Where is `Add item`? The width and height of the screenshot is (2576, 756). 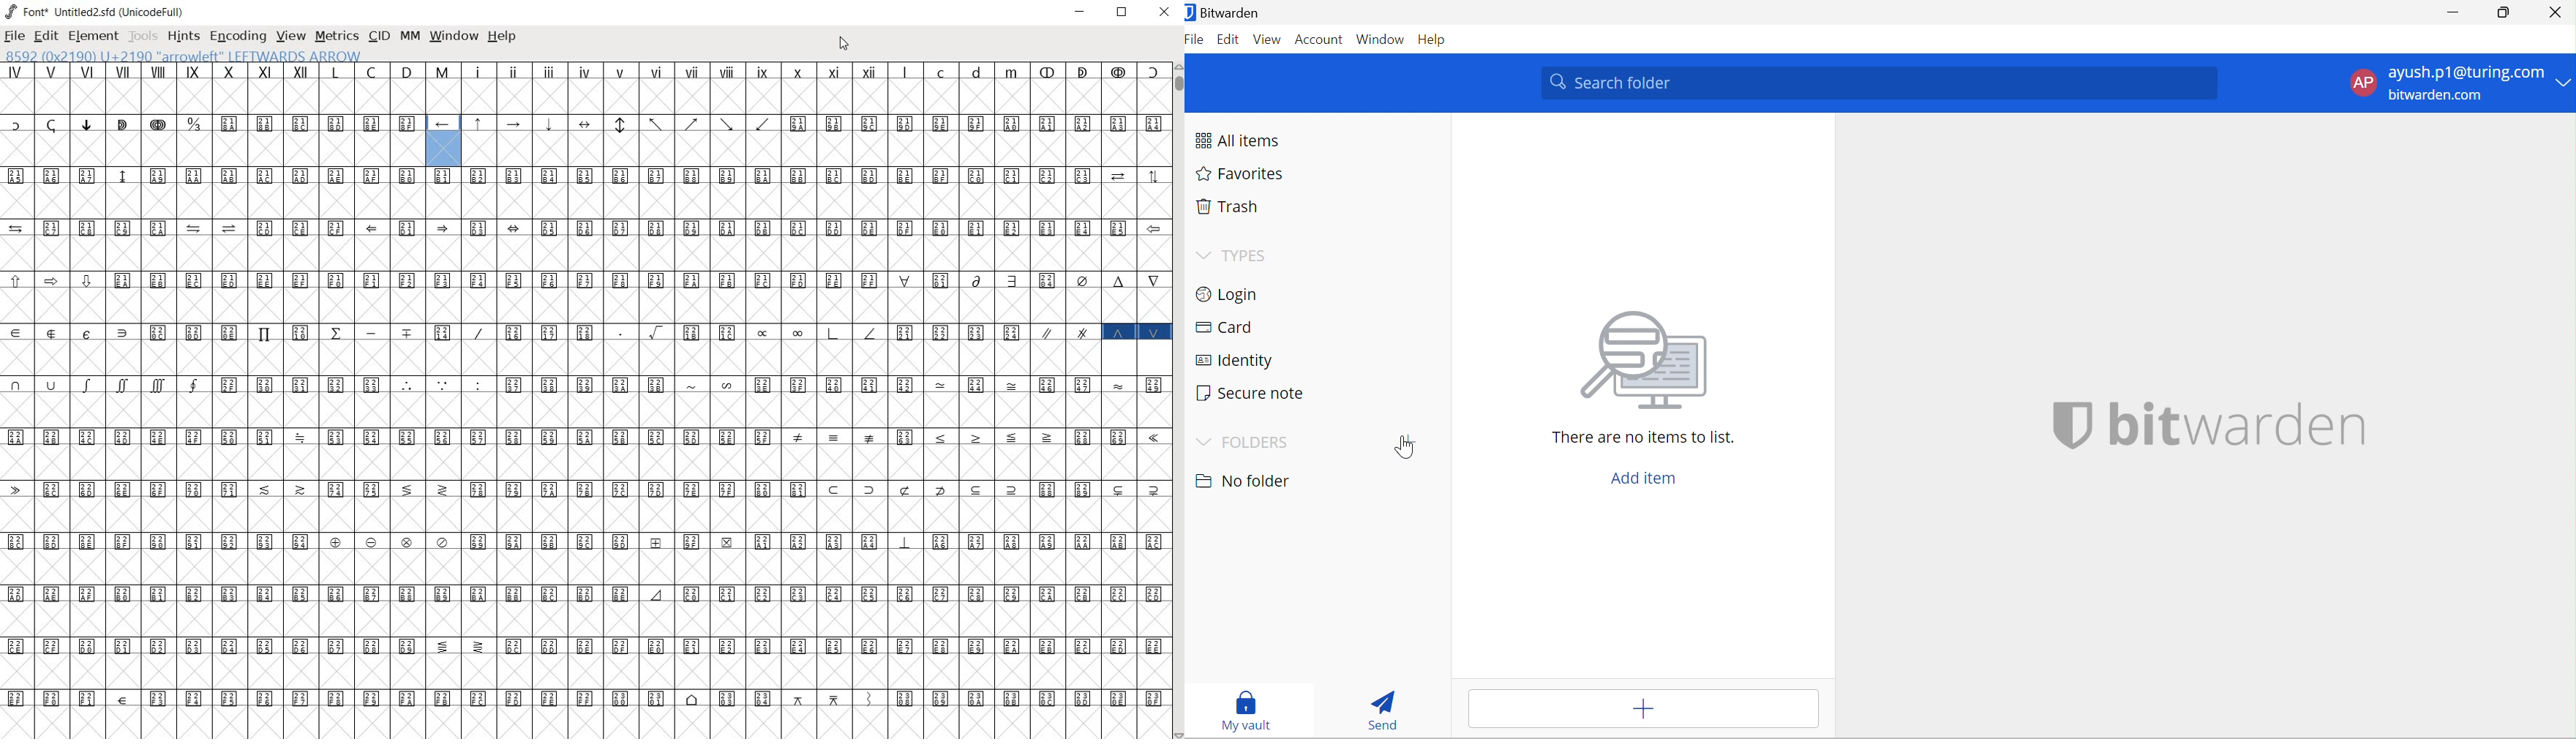 Add item is located at coordinates (1652, 476).